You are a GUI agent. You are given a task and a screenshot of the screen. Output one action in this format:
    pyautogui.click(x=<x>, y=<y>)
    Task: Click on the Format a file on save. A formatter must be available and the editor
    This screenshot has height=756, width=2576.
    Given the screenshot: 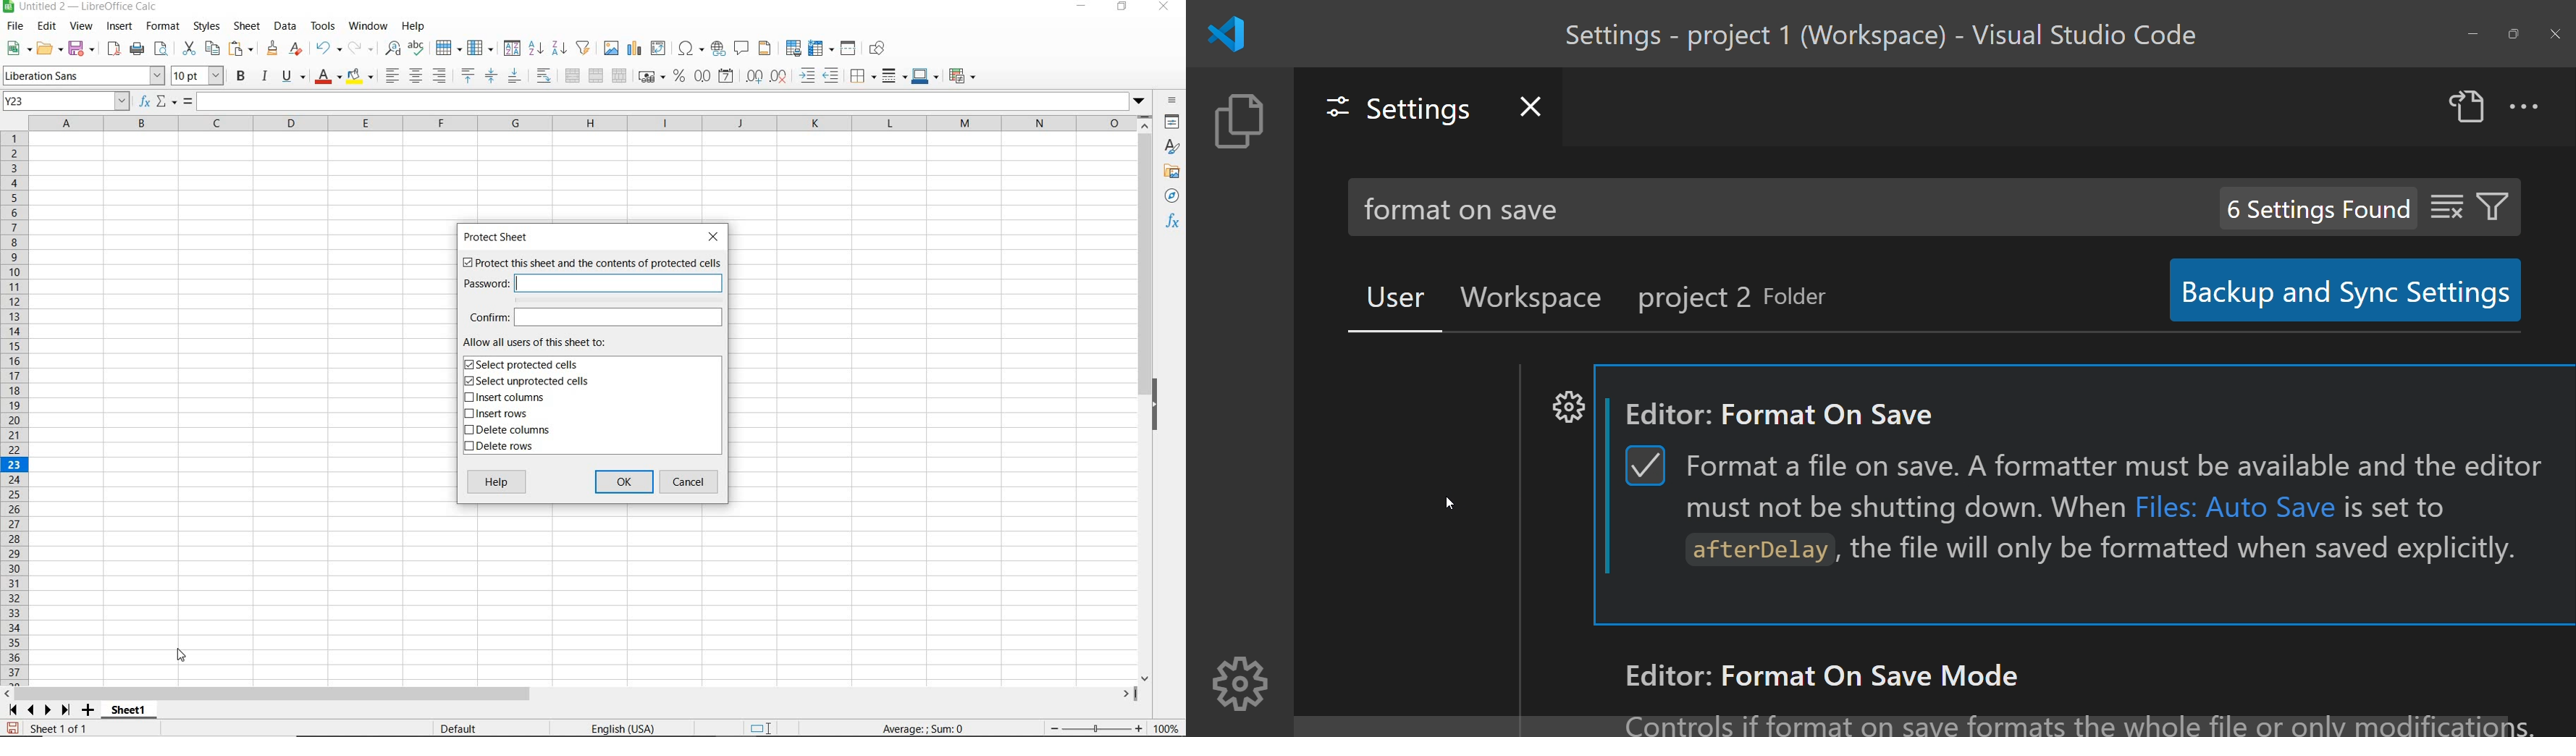 What is the action you would take?
    pyautogui.click(x=2118, y=465)
    